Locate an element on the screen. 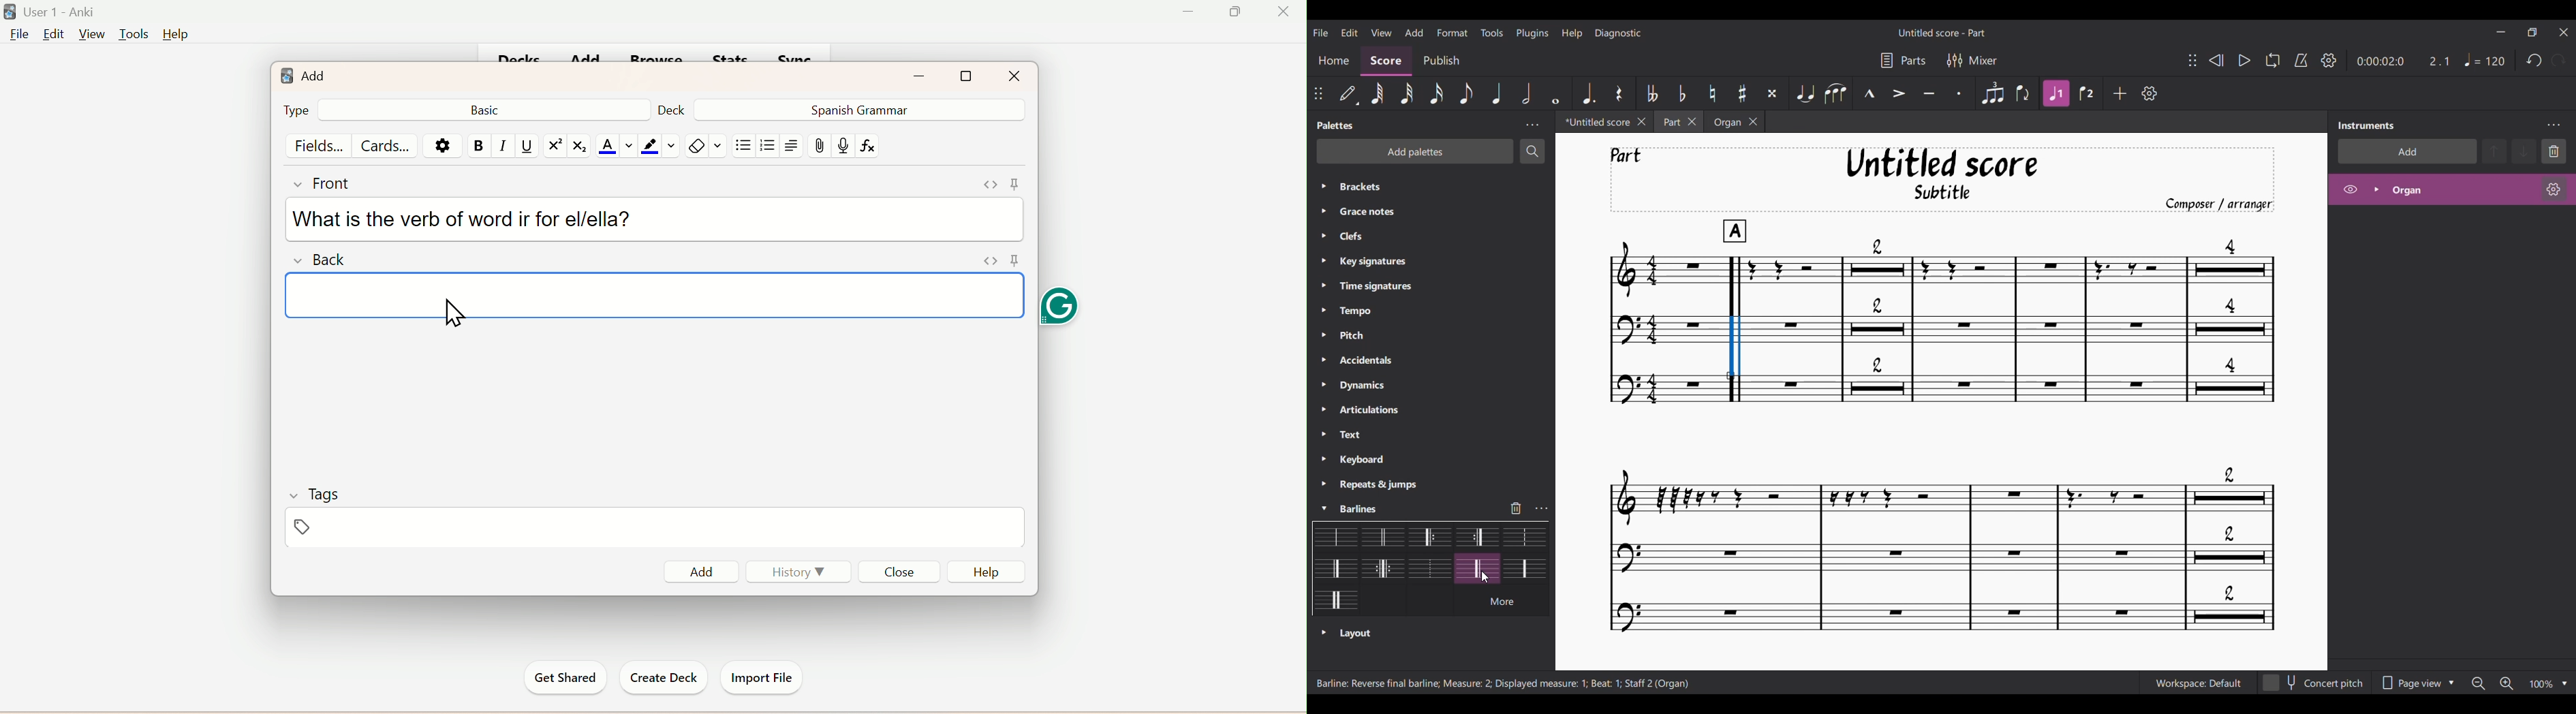 This screenshot has width=2576, height=728. Pin is located at coordinates (996, 182).